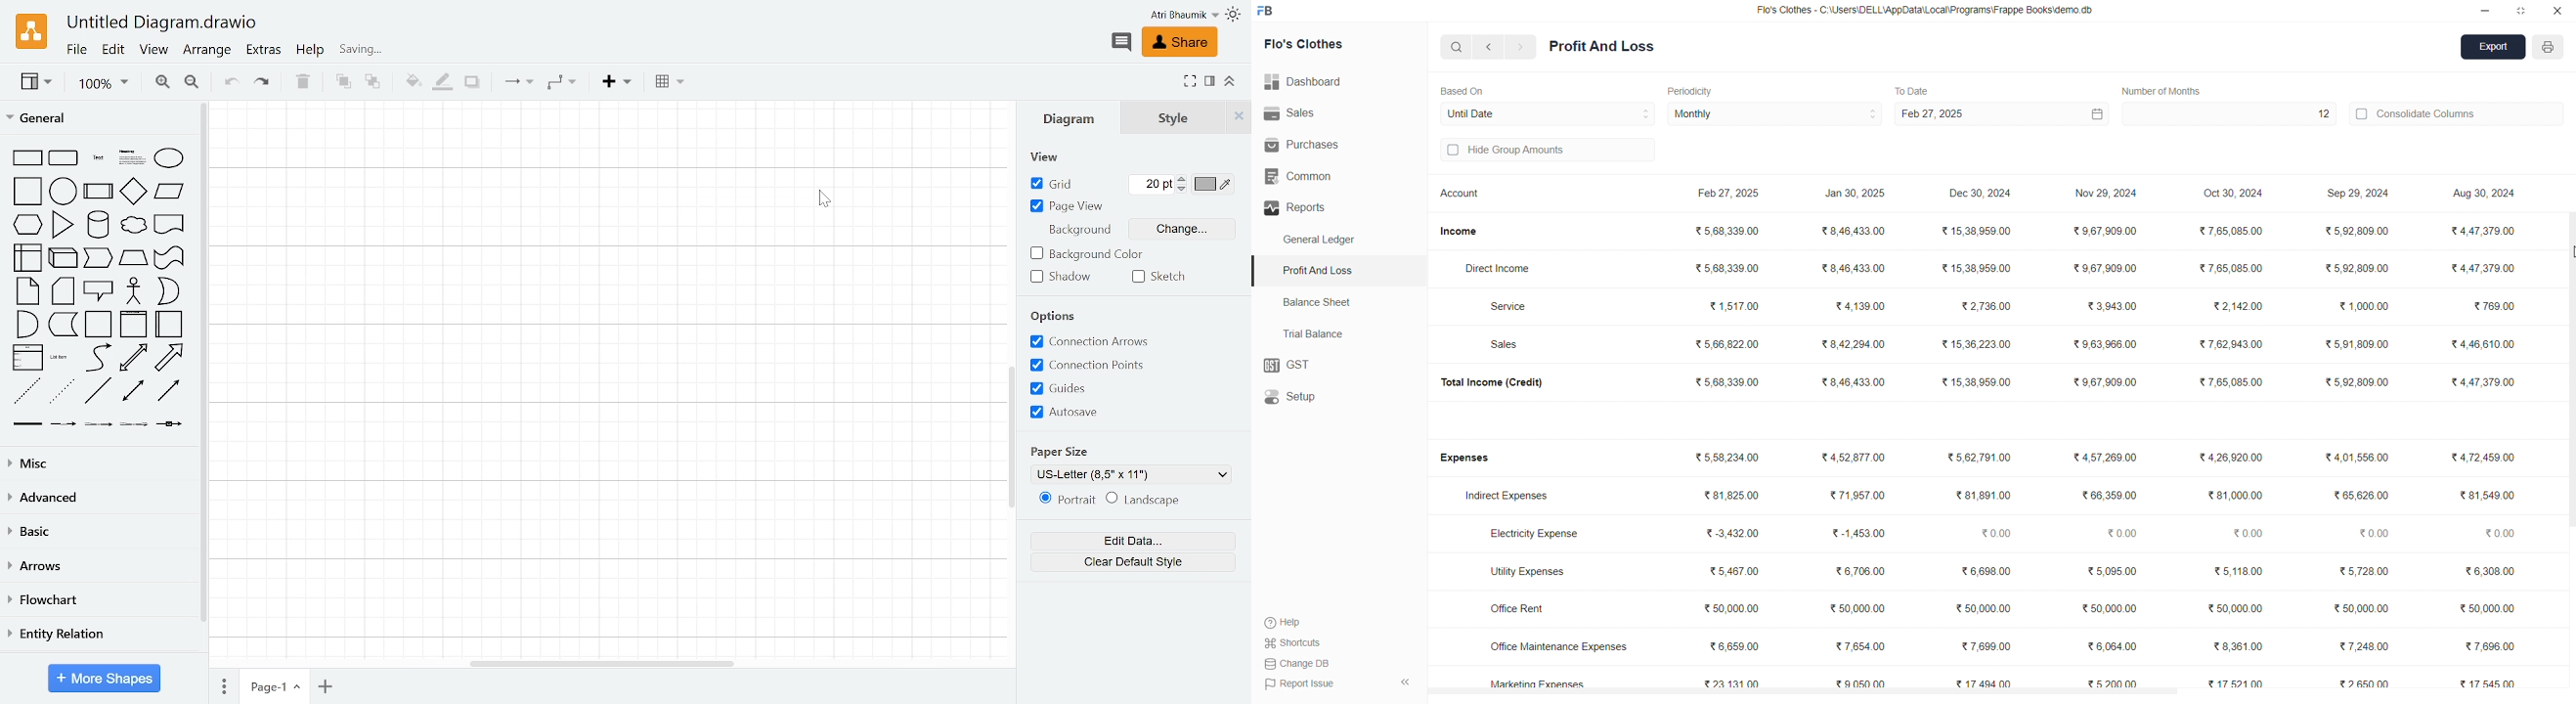 This screenshot has height=728, width=2576. I want to click on TO front, so click(342, 82).